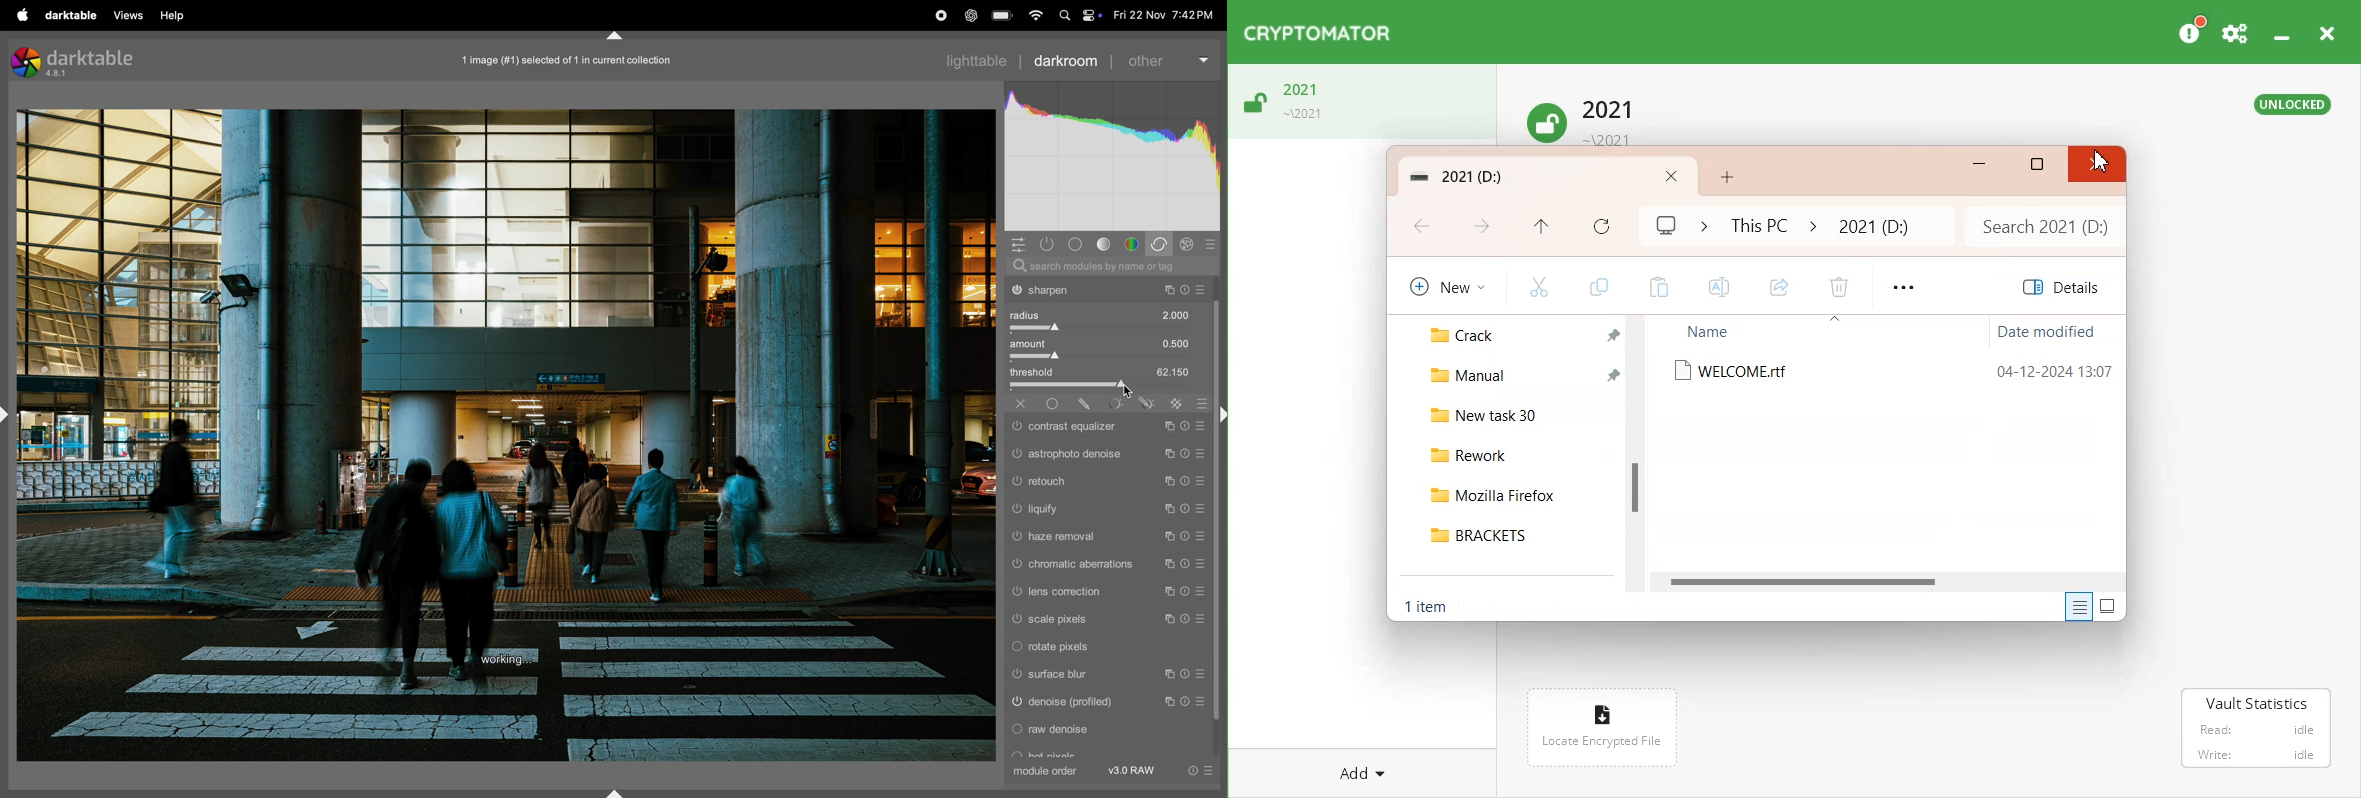 The height and width of the screenshot is (812, 2380). Describe the element at coordinates (1114, 153) in the screenshot. I see `histogram` at that location.